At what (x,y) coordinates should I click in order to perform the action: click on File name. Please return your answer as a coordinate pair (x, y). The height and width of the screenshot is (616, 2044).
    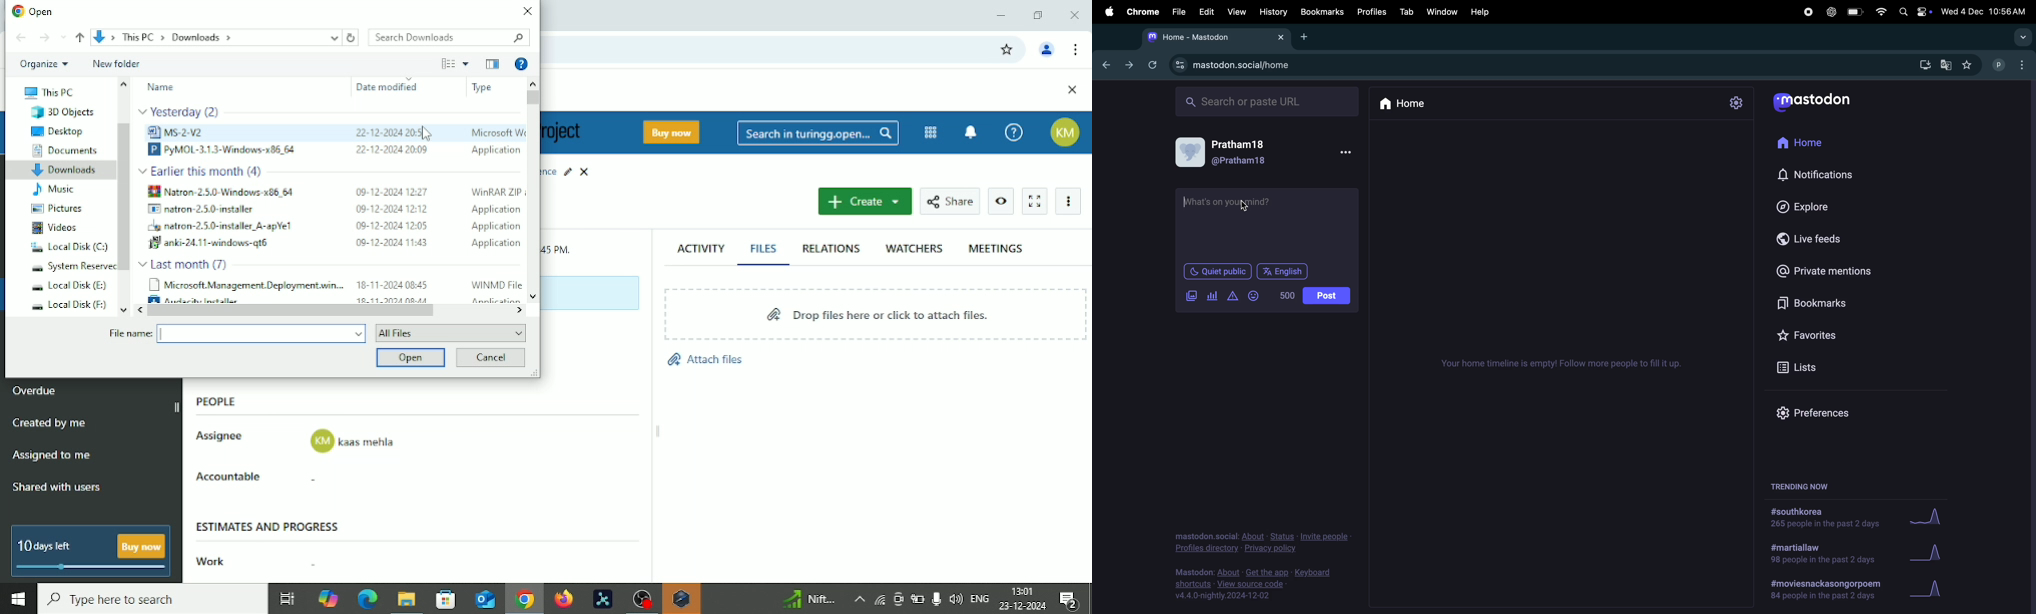
    Looking at the image, I should click on (262, 334).